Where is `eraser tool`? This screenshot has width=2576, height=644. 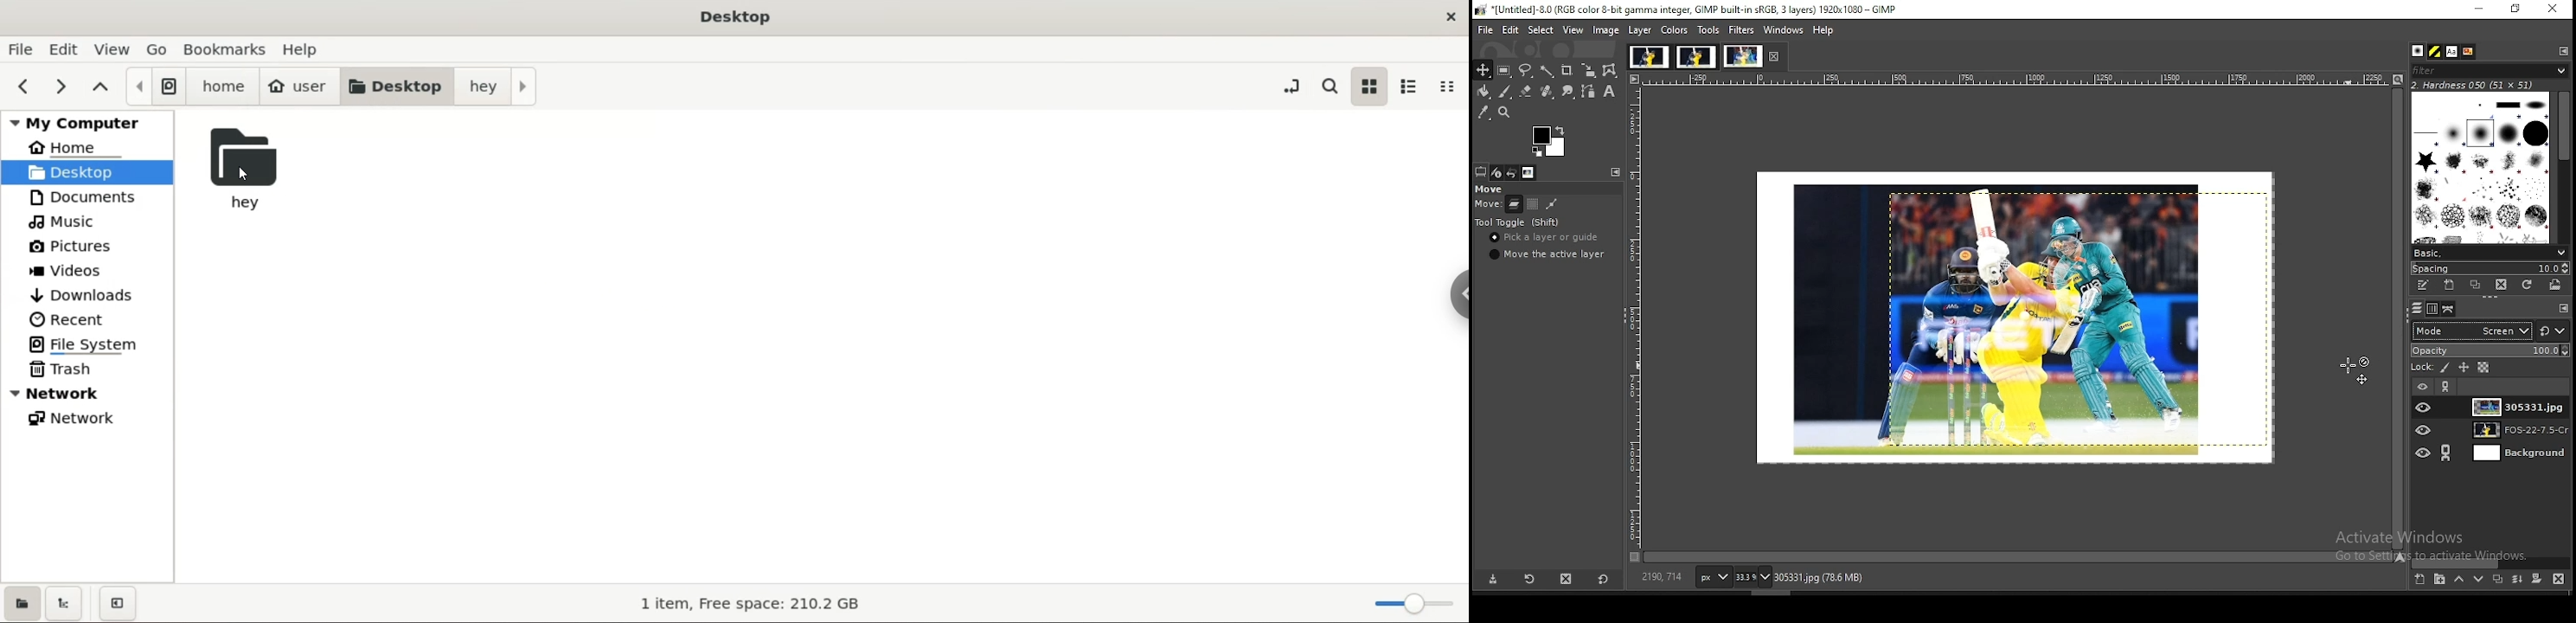
eraser tool is located at coordinates (1526, 90).